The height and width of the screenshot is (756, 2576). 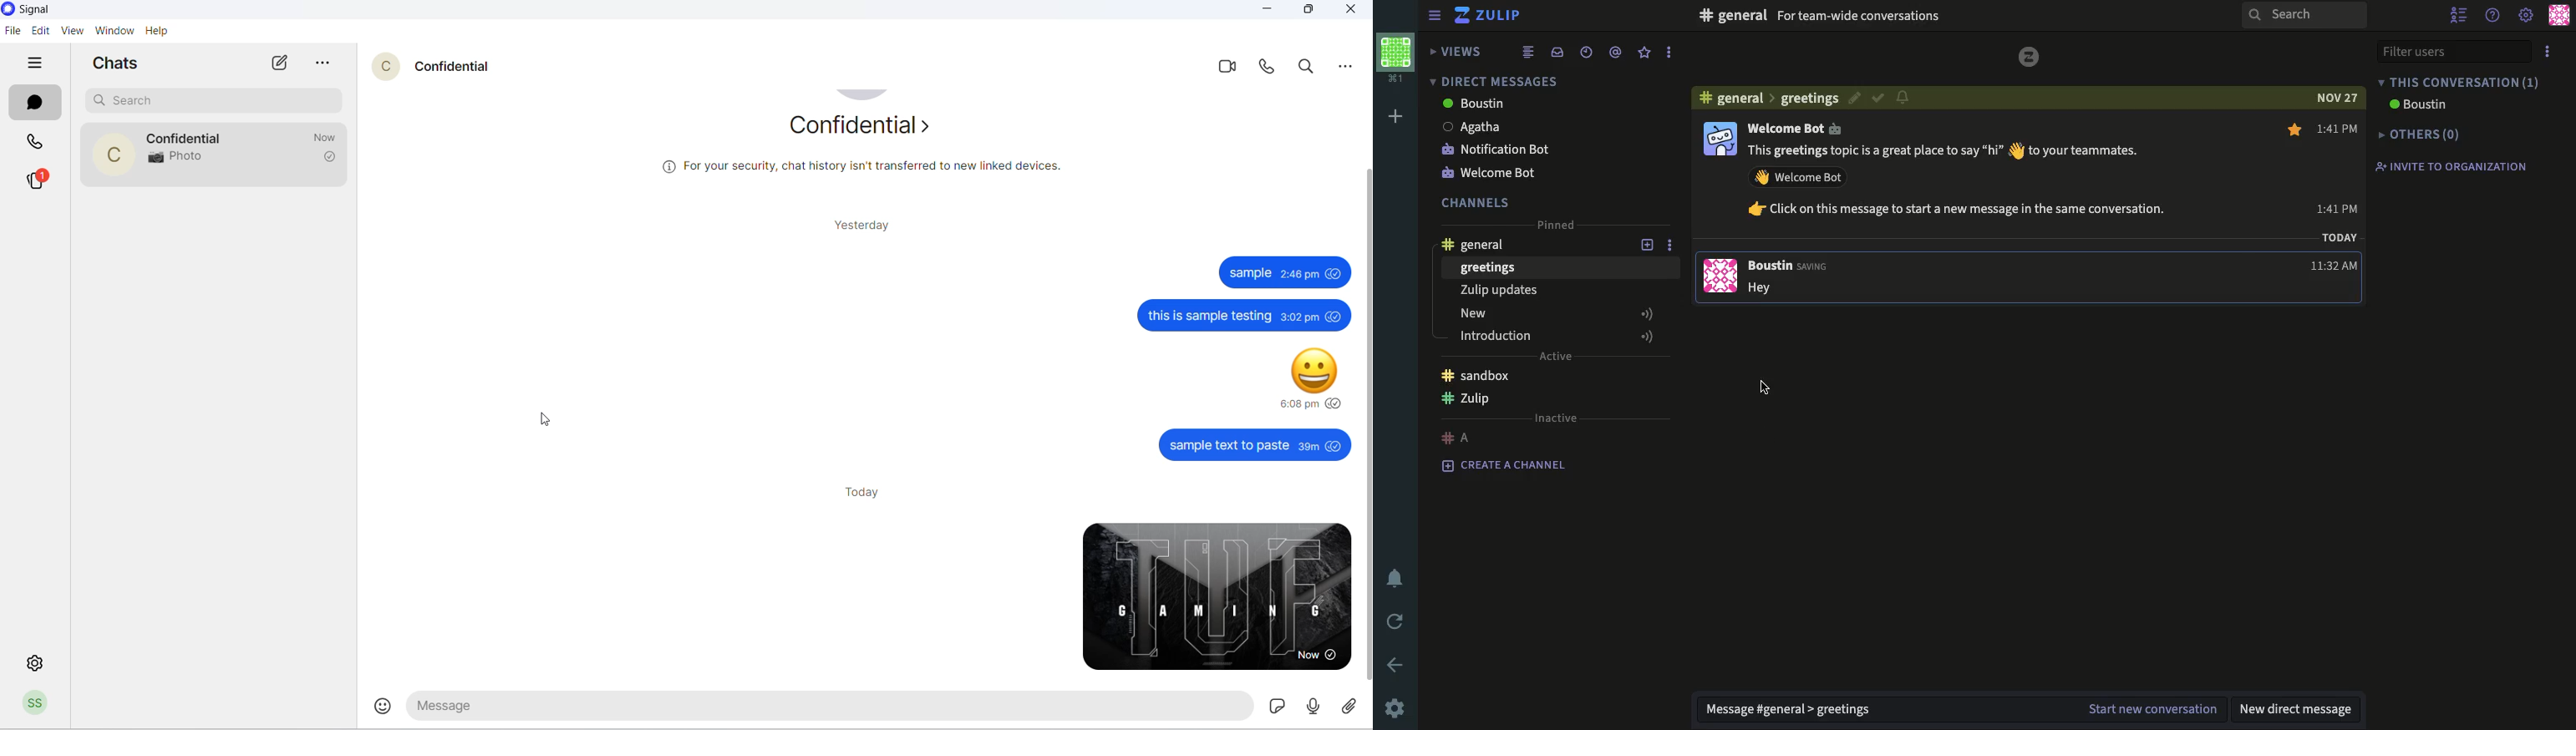 What do you see at coordinates (1877, 99) in the screenshot?
I see `confirm` at bounding box center [1877, 99].